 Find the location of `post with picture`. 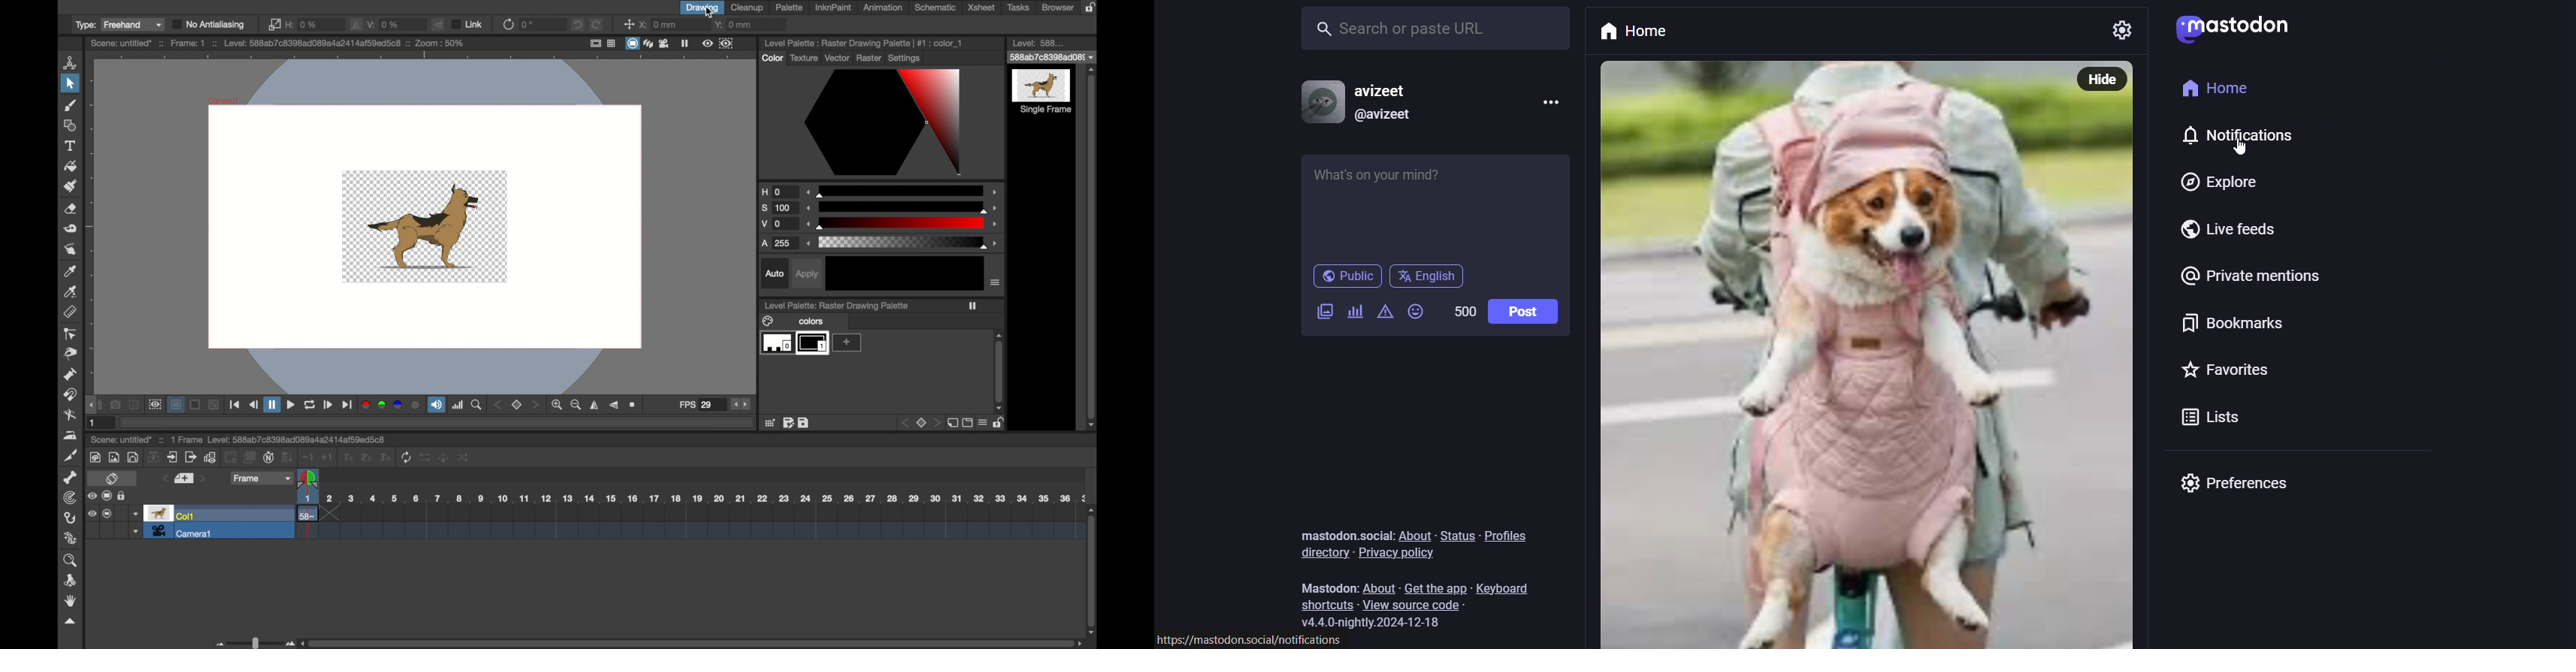

post with picture is located at coordinates (1823, 353).